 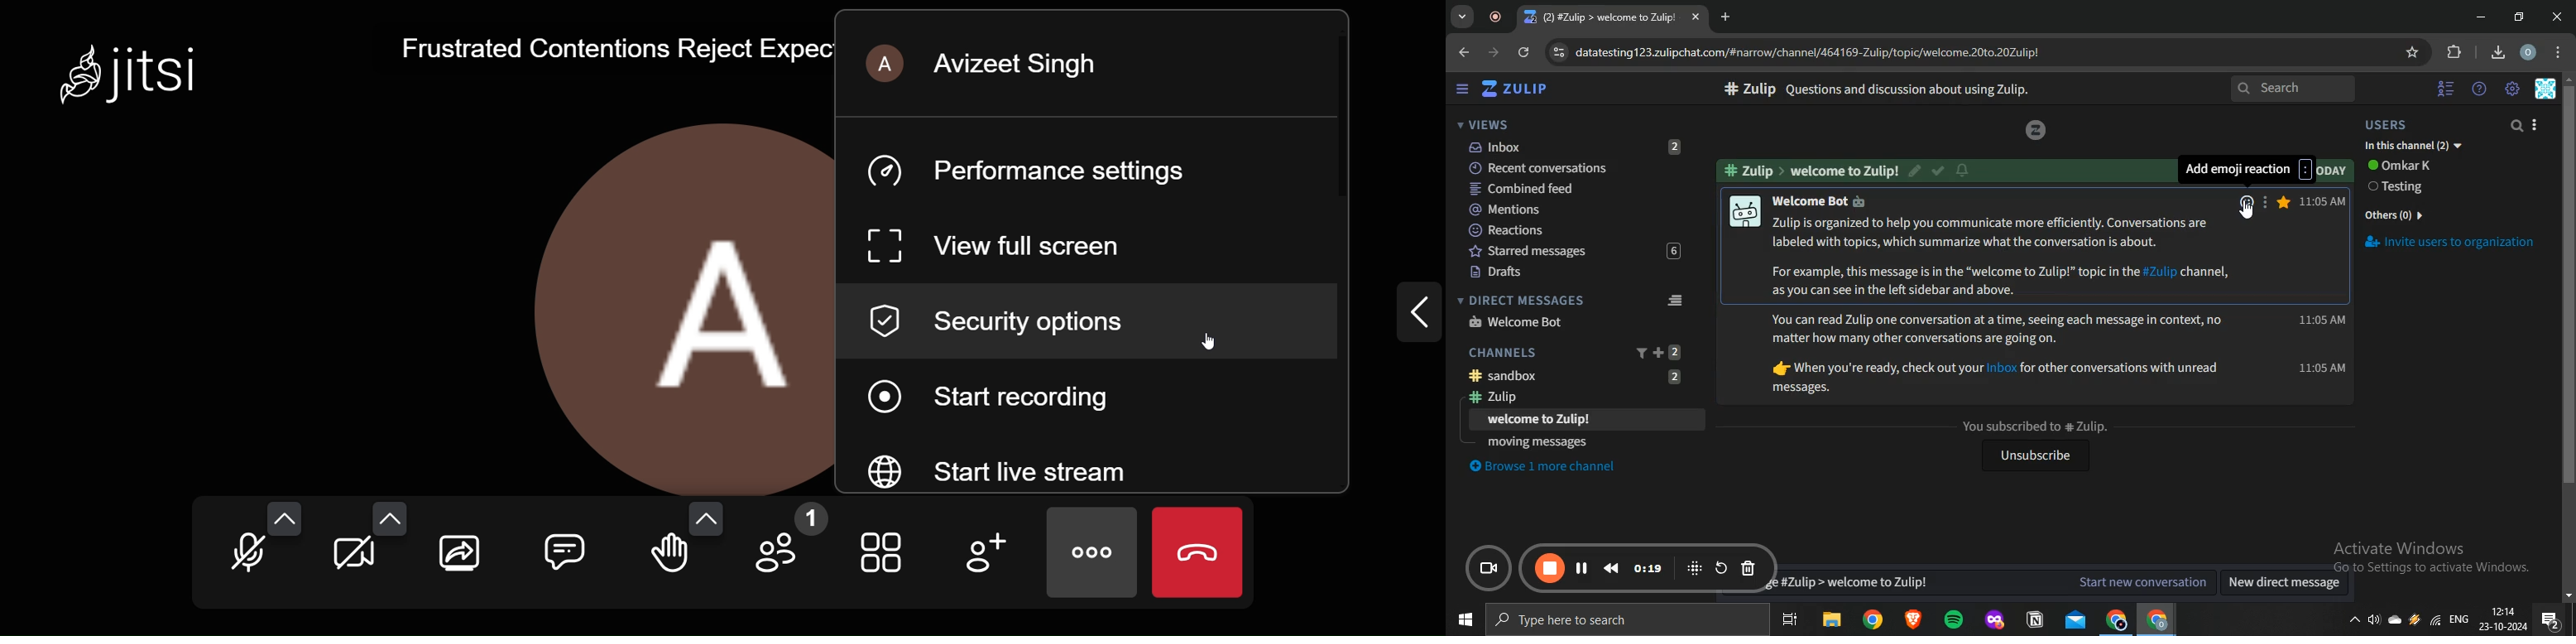 I want to click on view full screen, so click(x=1004, y=244).